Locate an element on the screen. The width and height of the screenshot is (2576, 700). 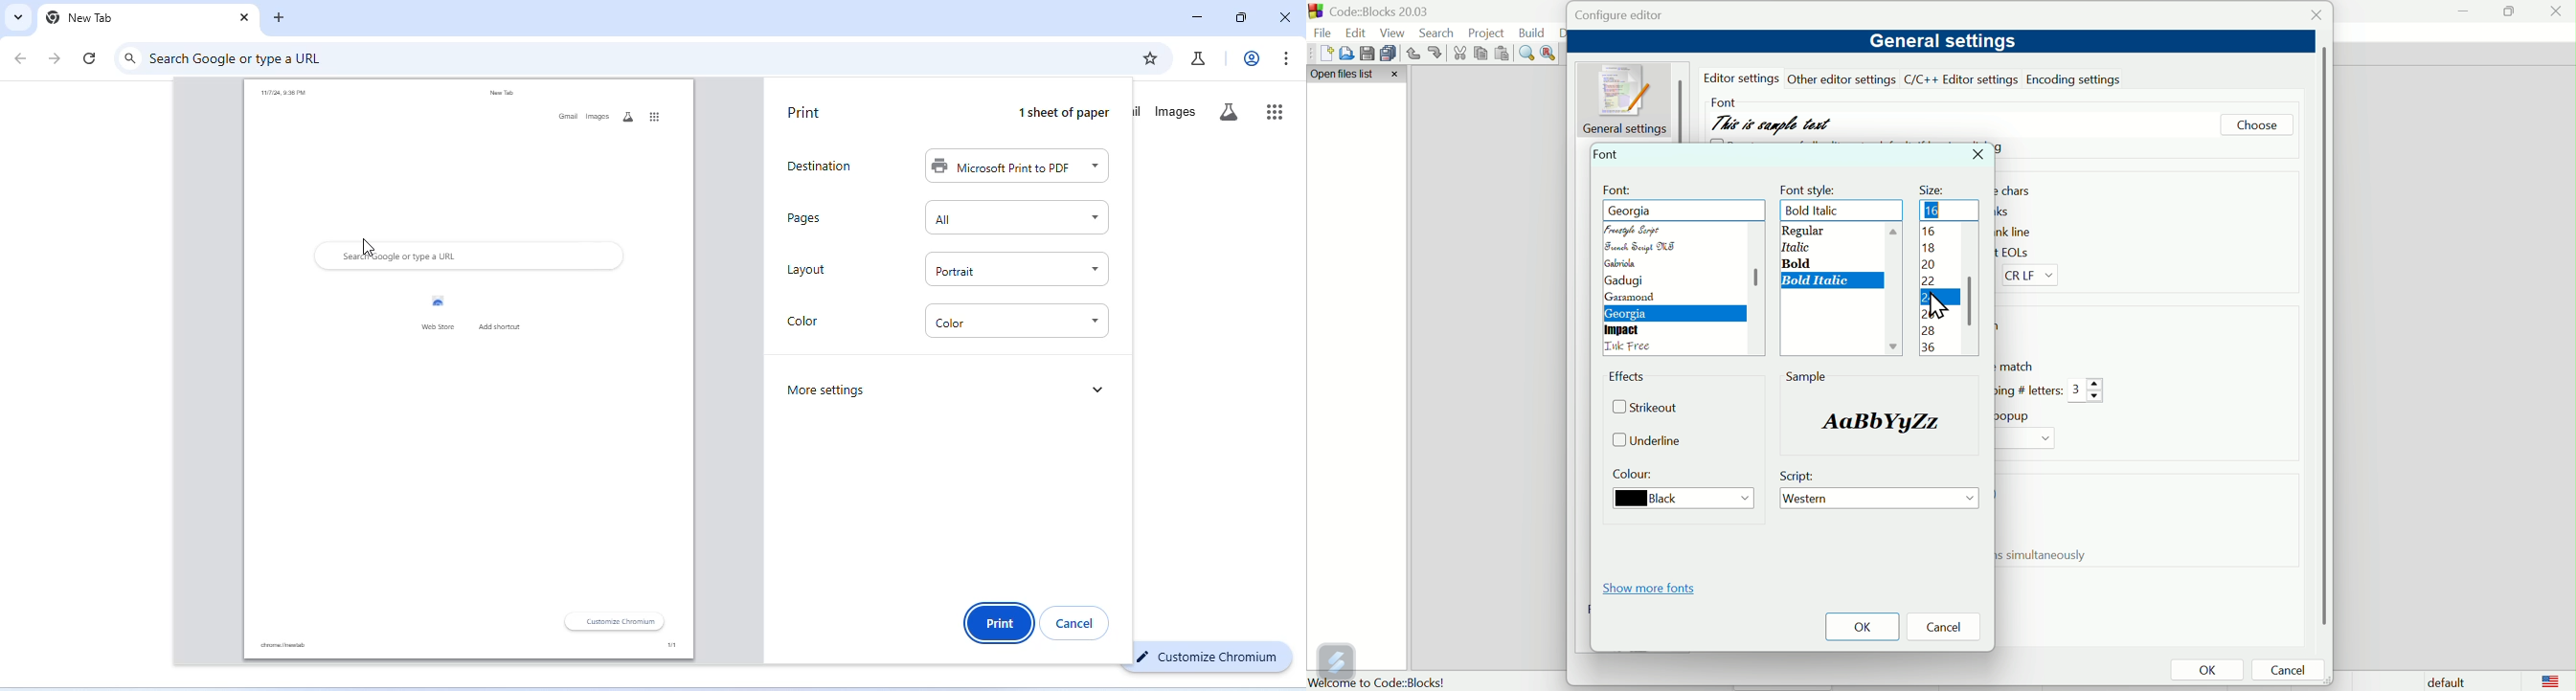
26 is located at coordinates (1927, 314).